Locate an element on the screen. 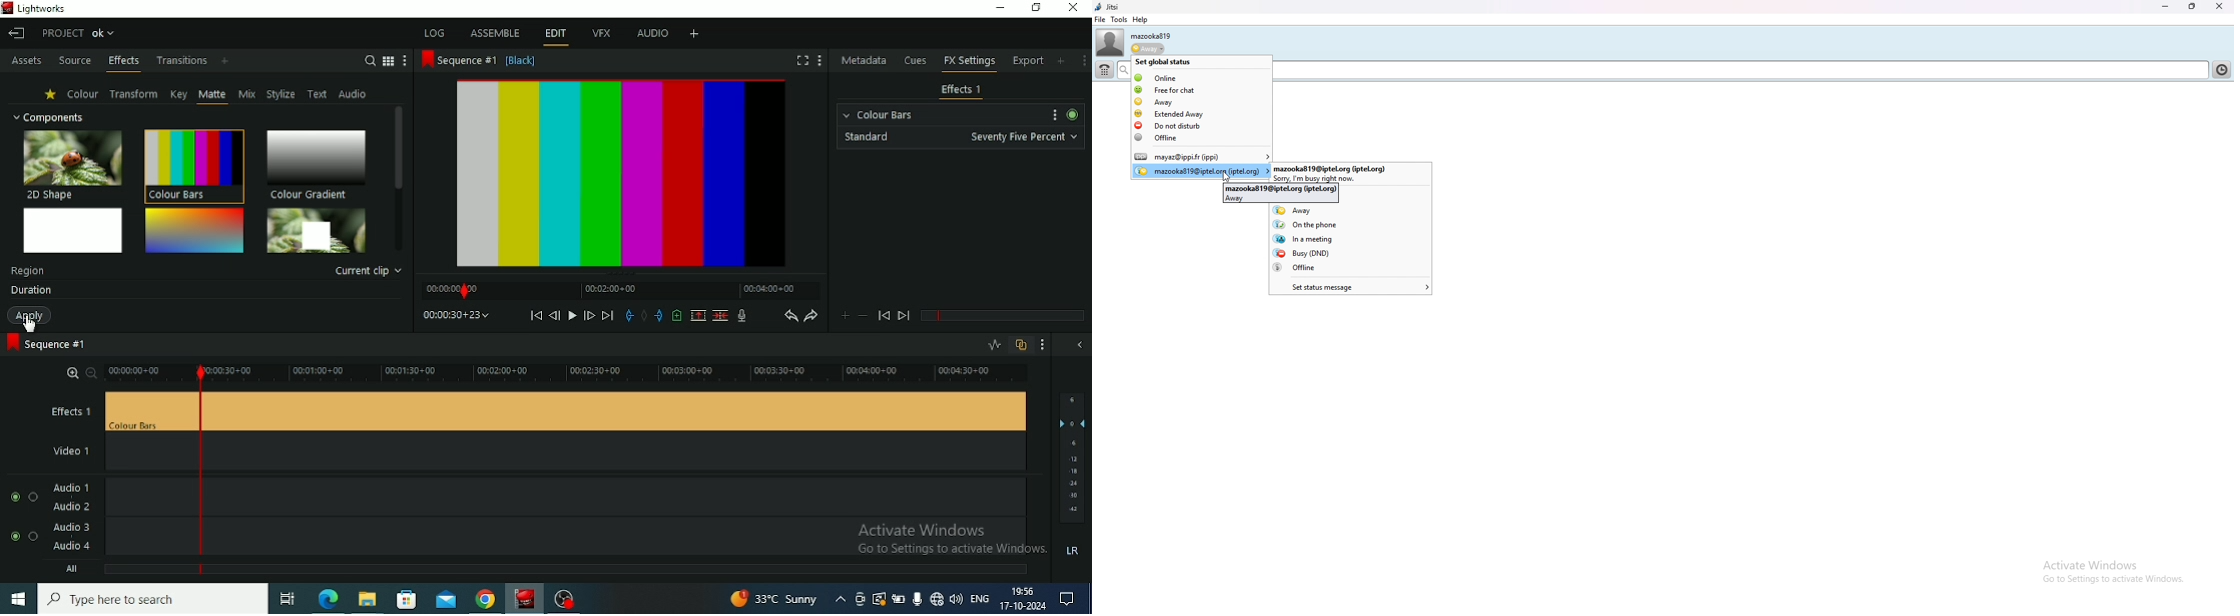  tools is located at coordinates (1119, 19).